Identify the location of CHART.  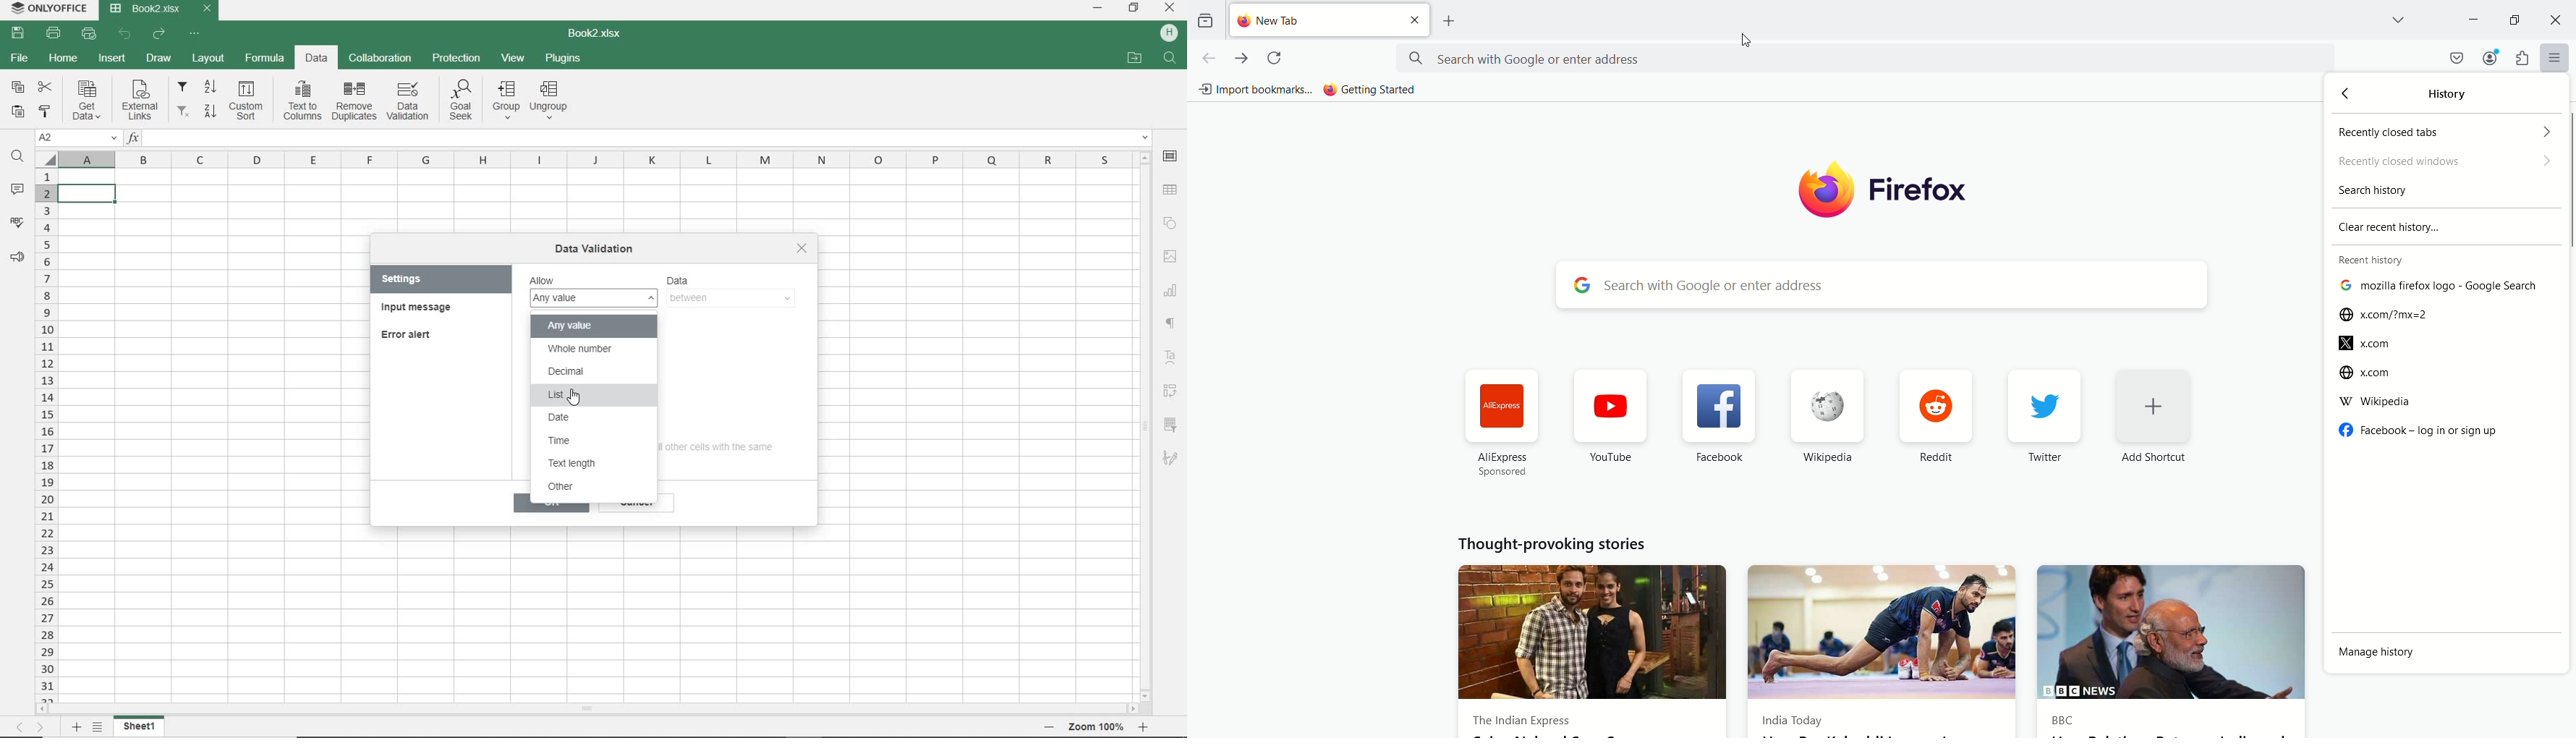
(1171, 293).